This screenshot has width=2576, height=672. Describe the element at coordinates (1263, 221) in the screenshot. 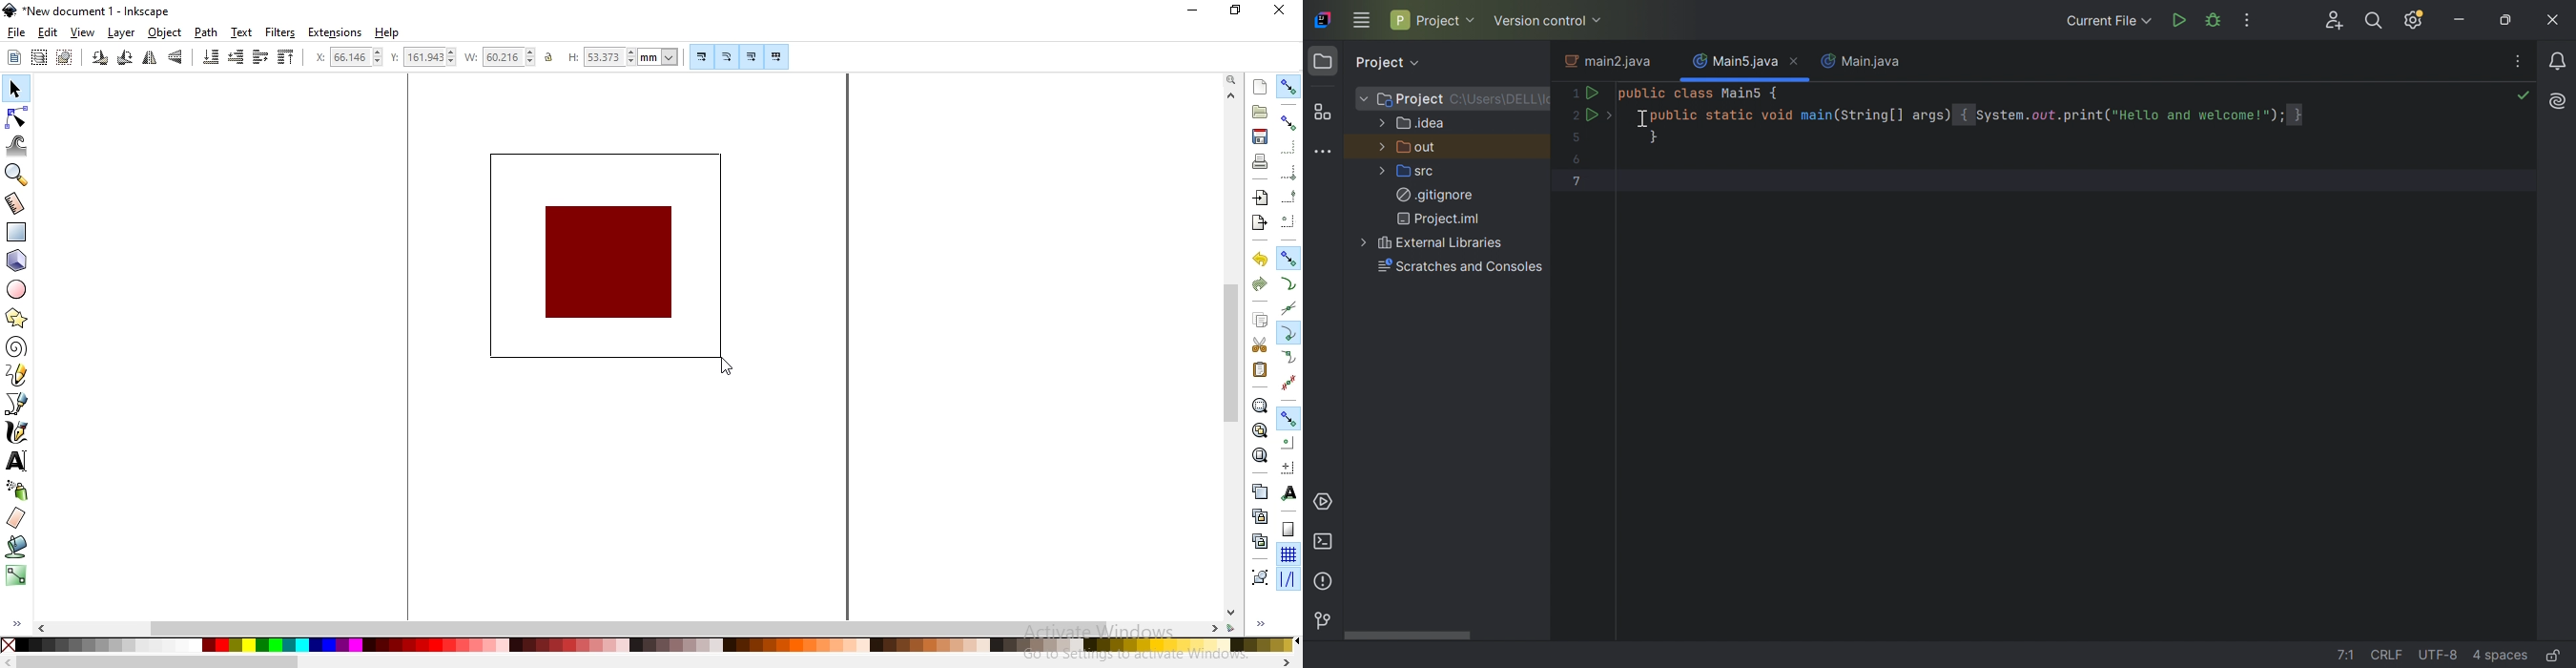

I see `export a document` at that location.